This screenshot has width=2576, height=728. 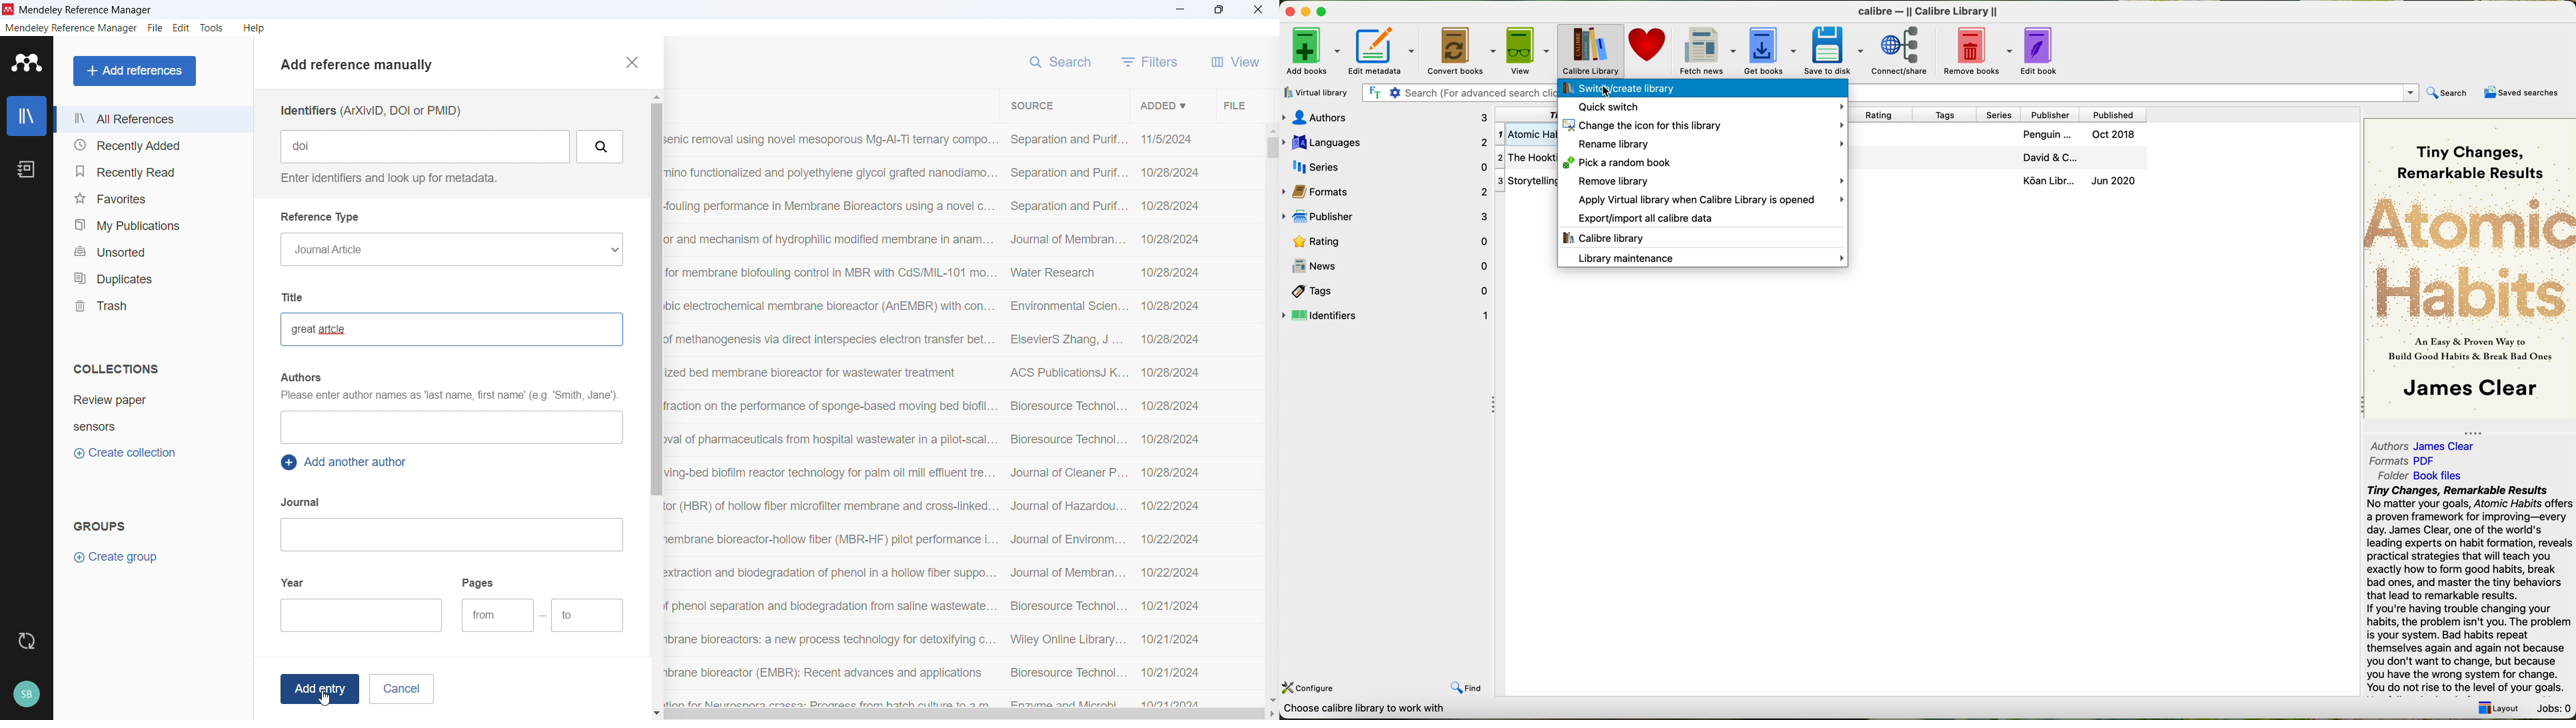 I want to click on Recently read , so click(x=151, y=171).